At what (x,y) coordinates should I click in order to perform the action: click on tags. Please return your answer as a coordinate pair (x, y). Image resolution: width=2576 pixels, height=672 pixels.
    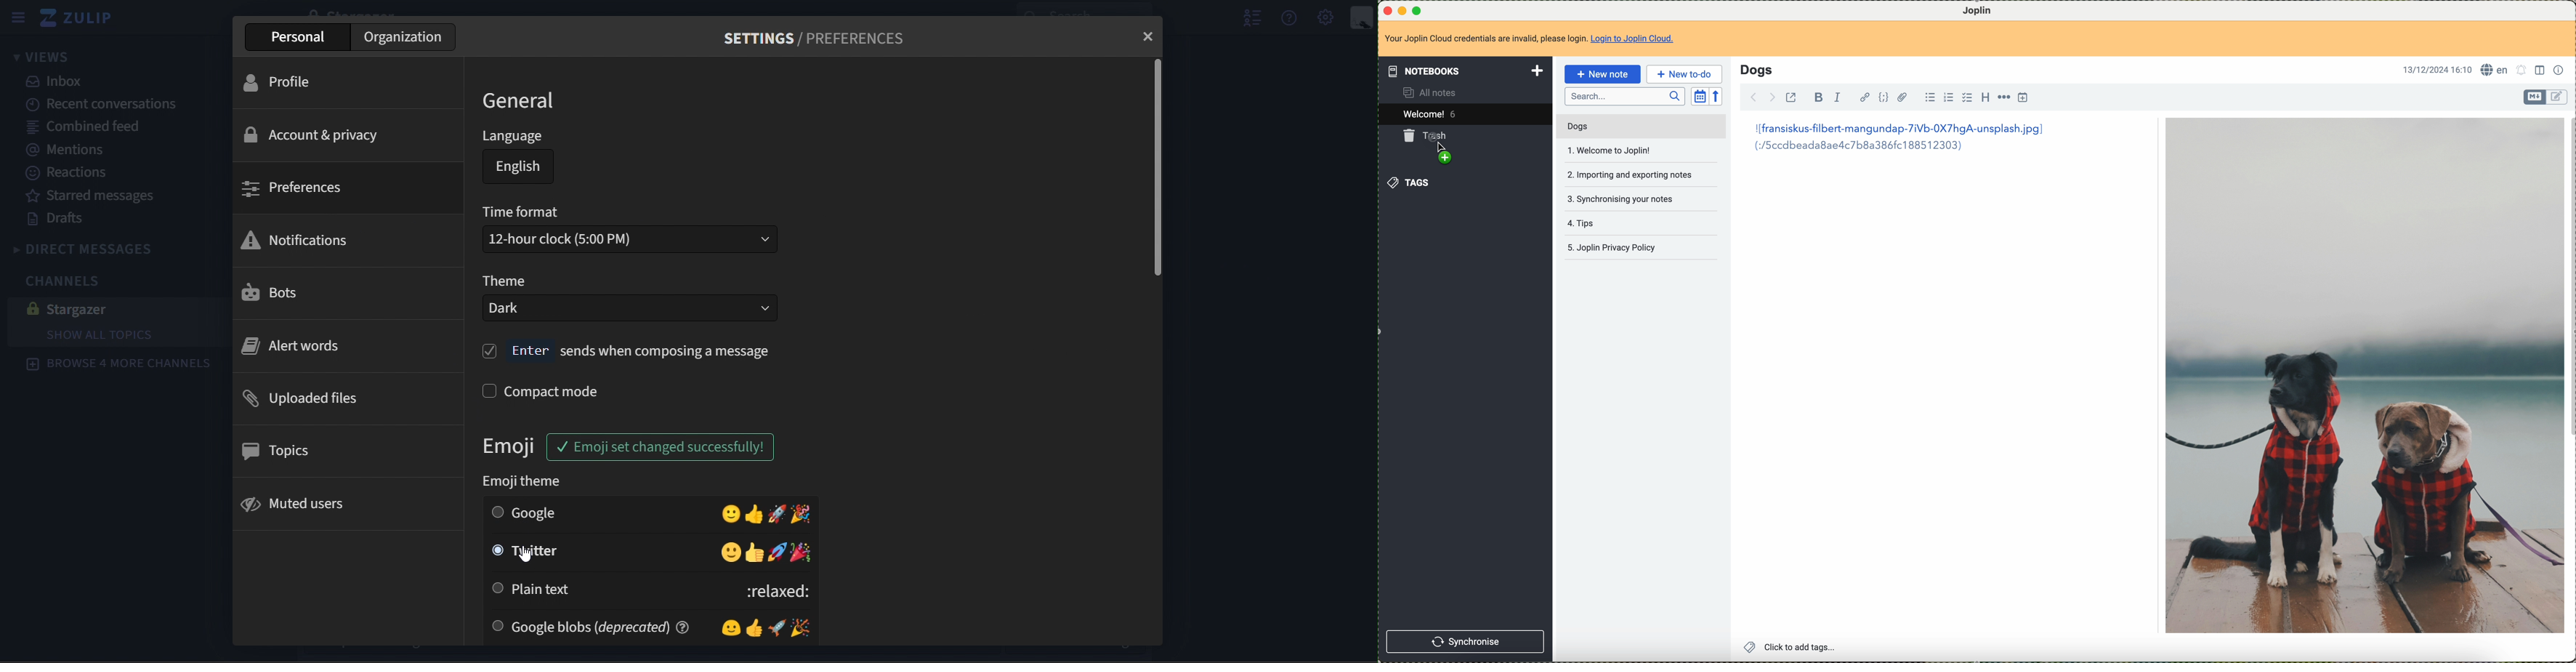
    Looking at the image, I should click on (1412, 184).